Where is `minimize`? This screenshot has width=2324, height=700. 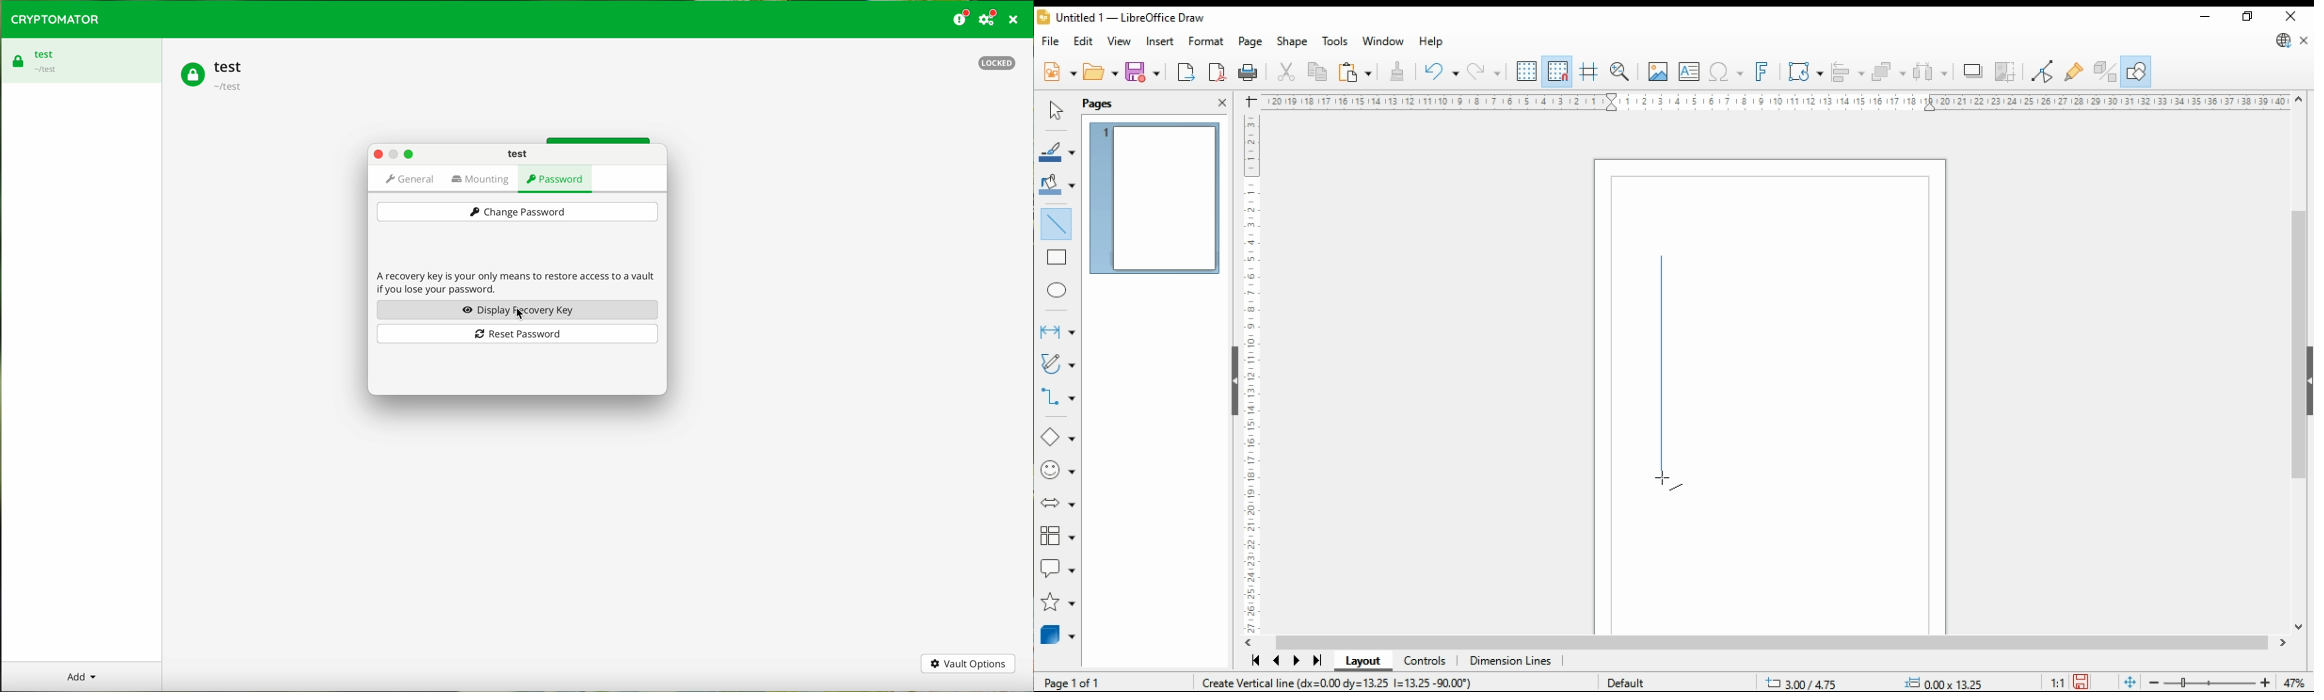
minimize is located at coordinates (2206, 17).